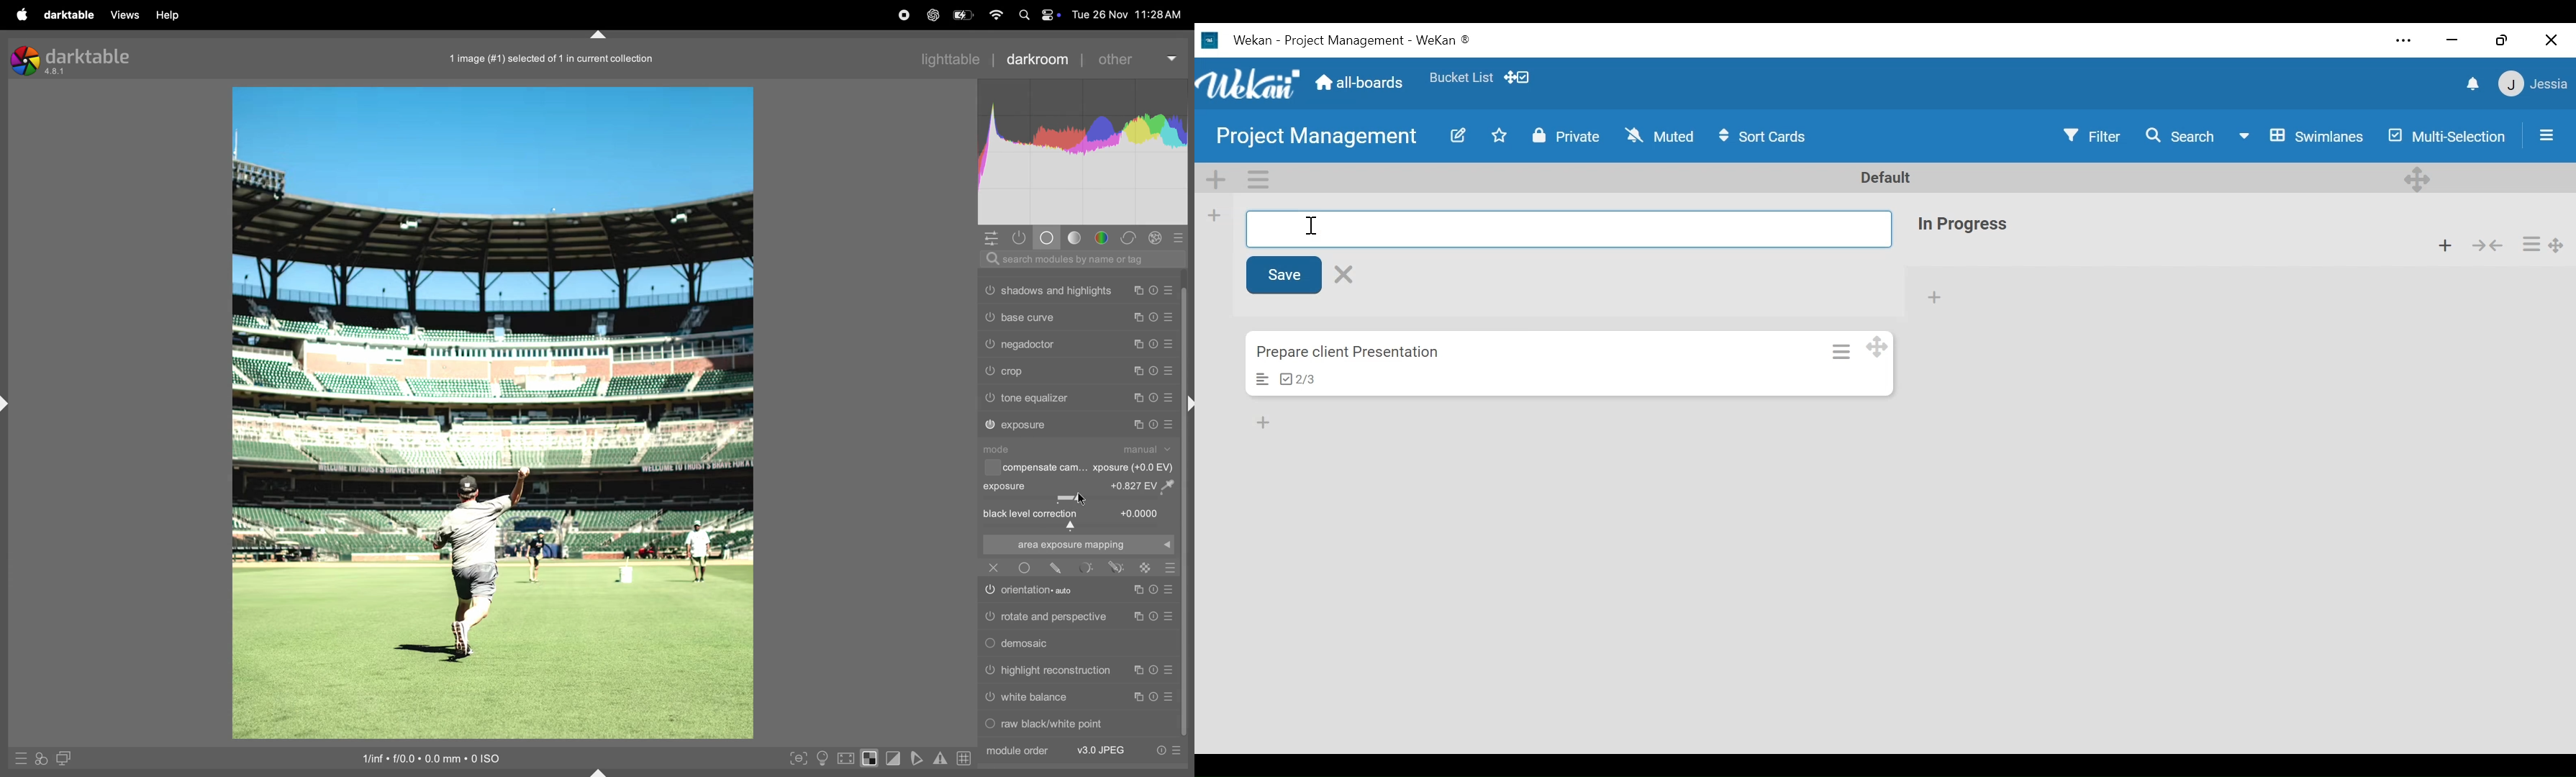 This screenshot has height=784, width=2576. What do you see at coordinates (965, 13) in the screenshot?
I see `battery` at bounding box center [965, 13].